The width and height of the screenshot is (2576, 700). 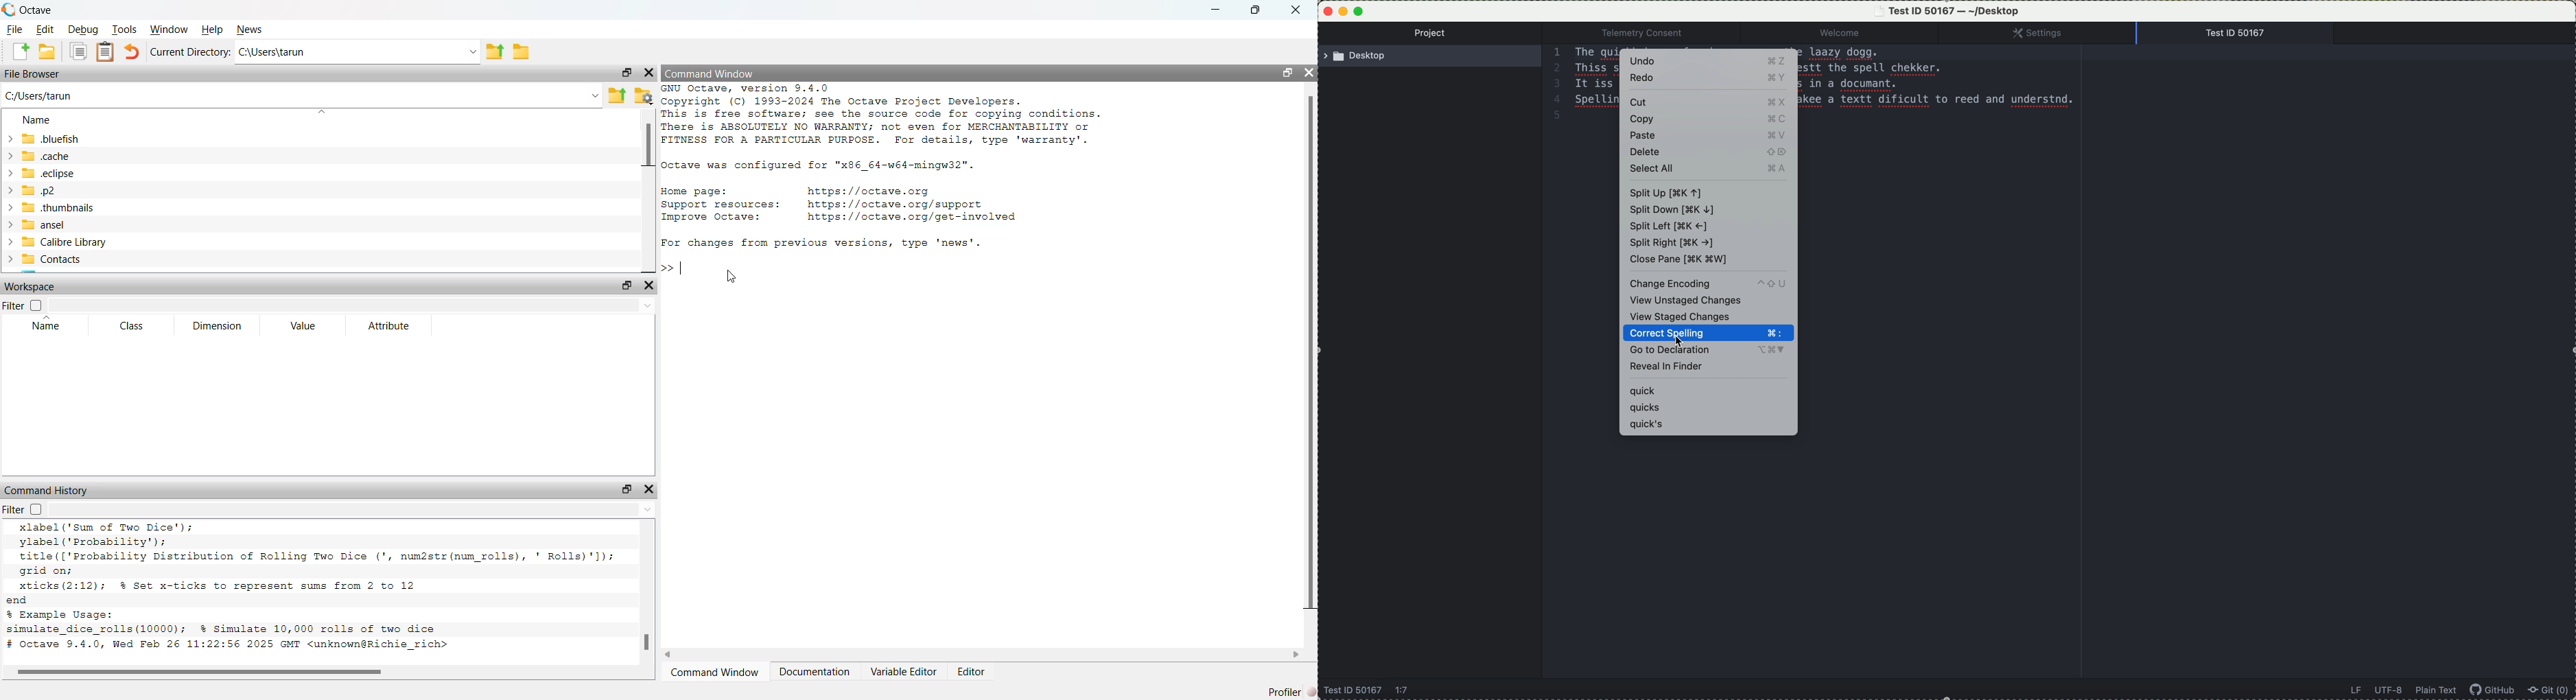 I want to click on quicks, so click(x=1647, y=408).